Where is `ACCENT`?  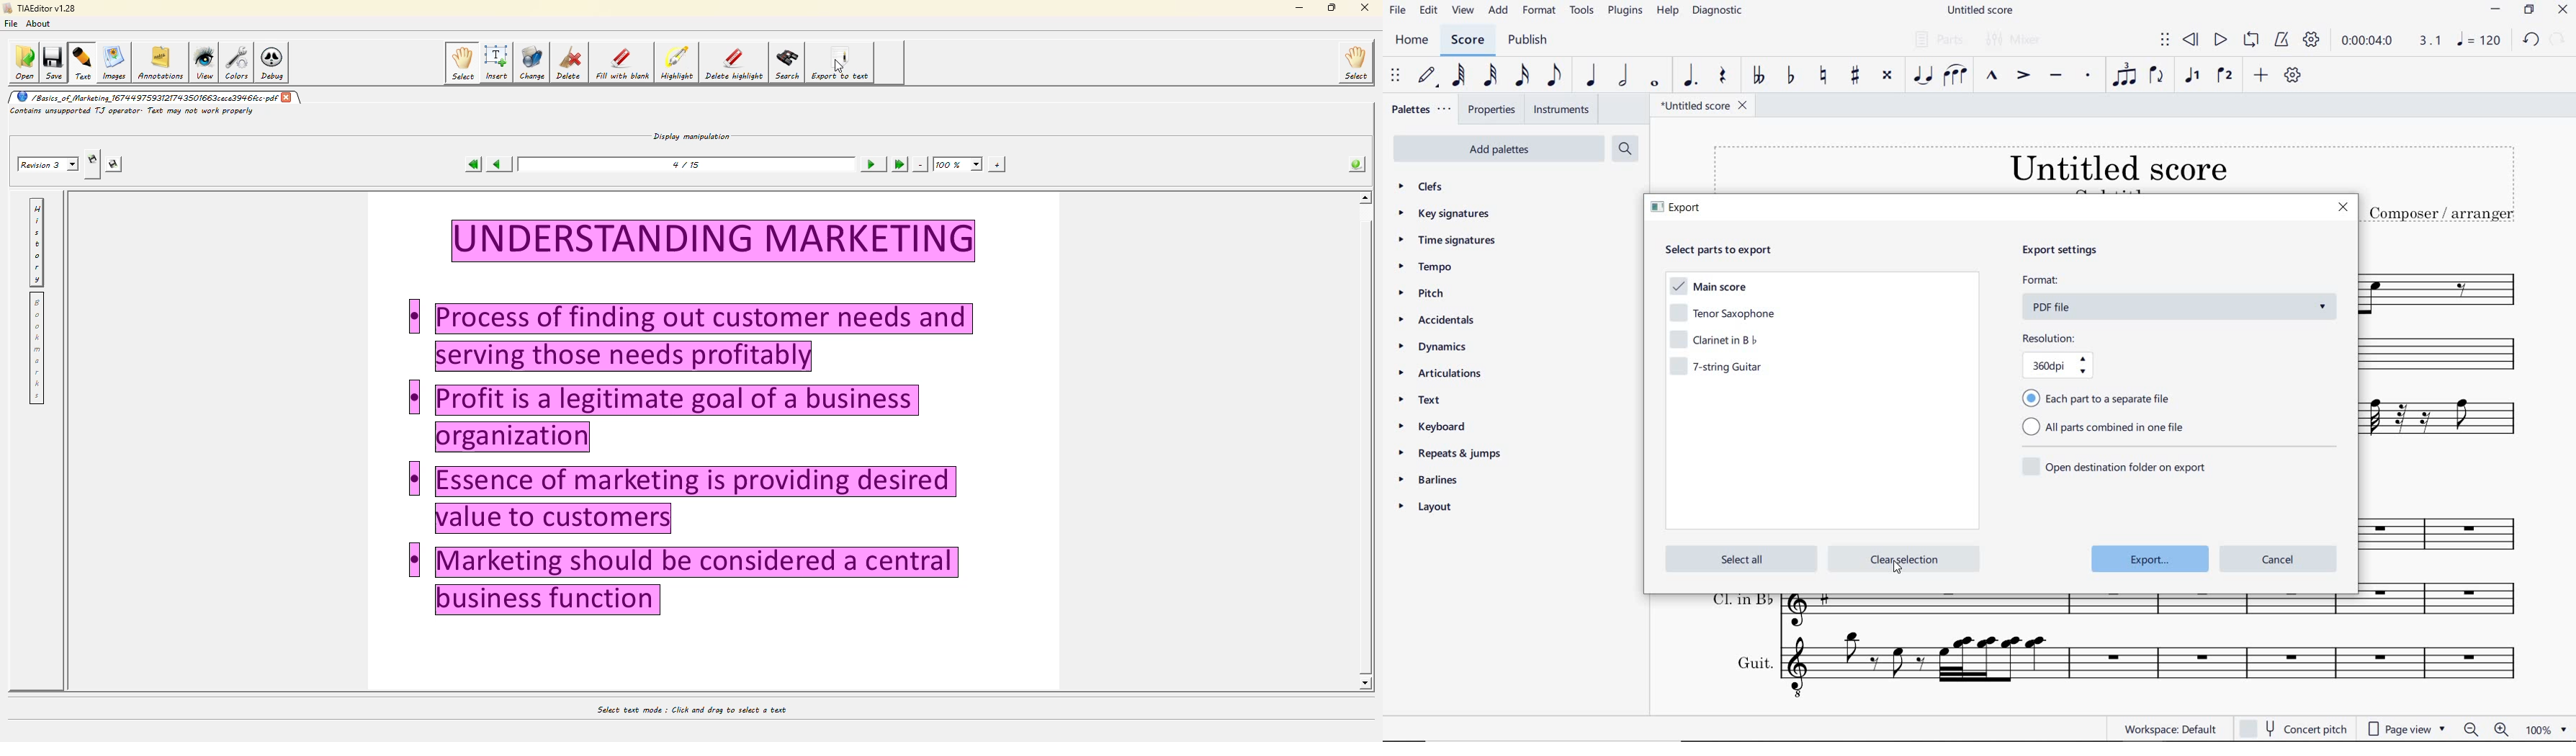 ACCENT is located at coordinates (2023, 74).